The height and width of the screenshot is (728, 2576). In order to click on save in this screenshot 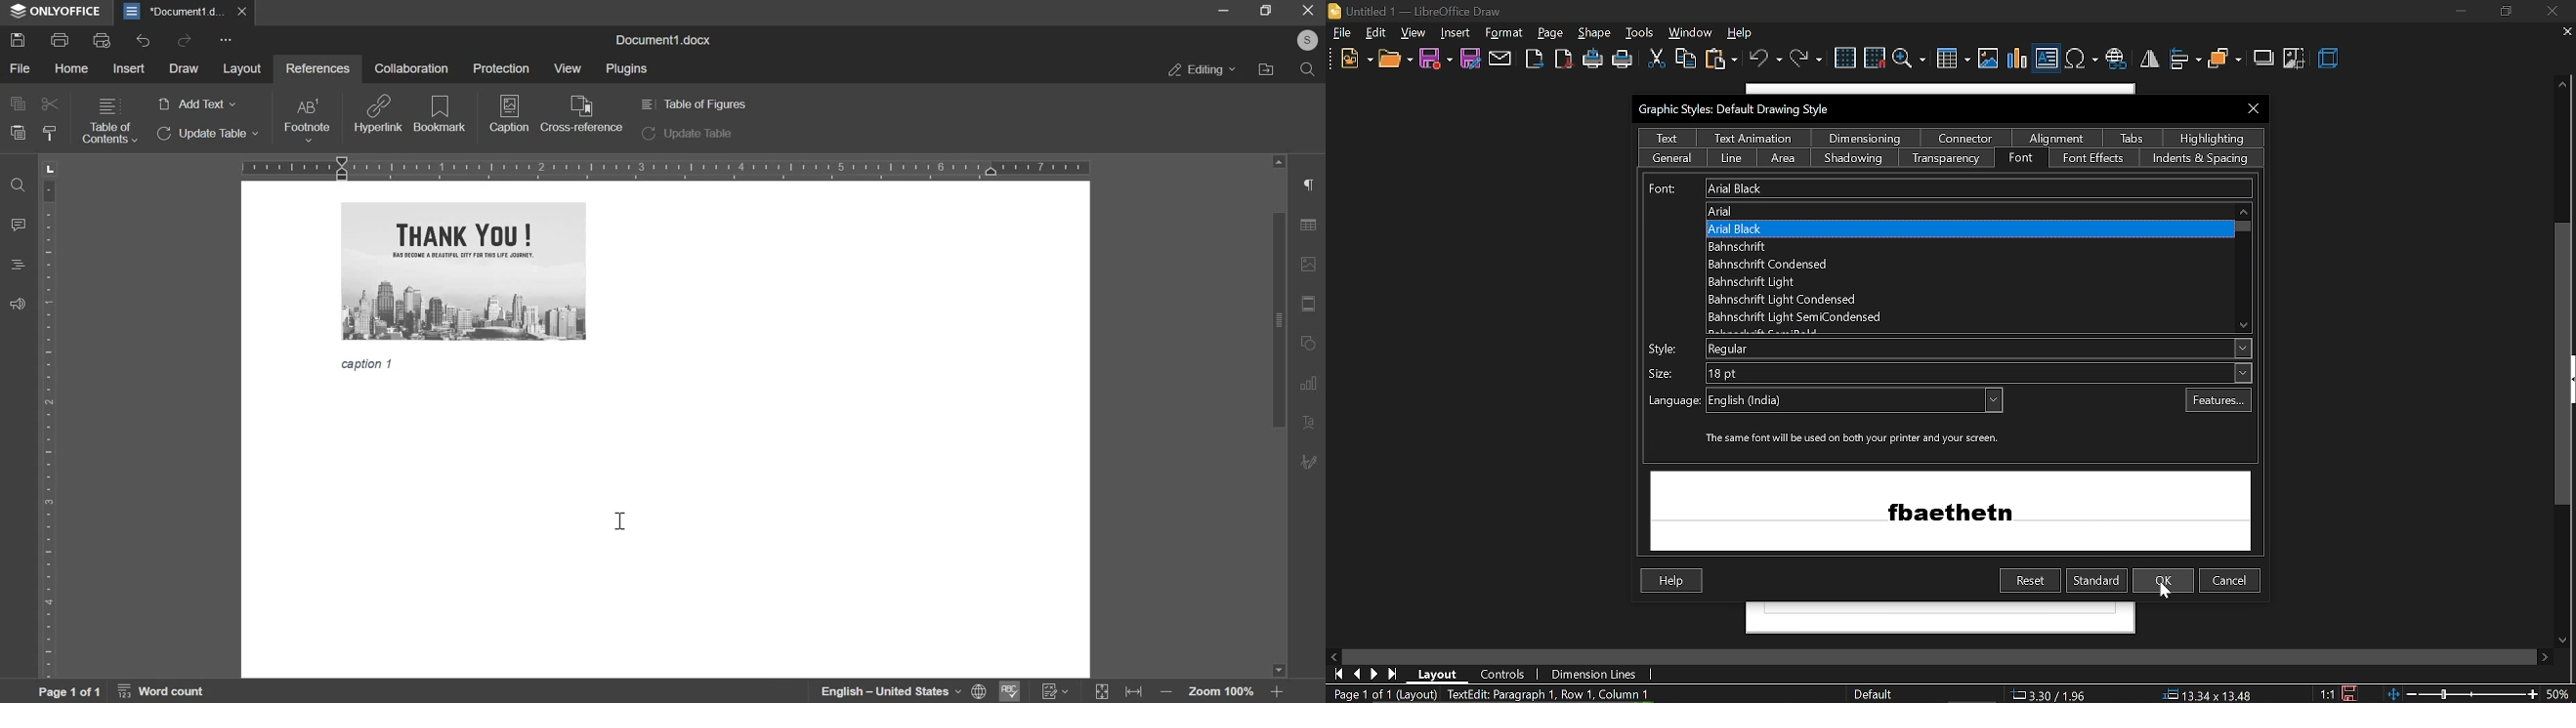, I will do `click(2355, 691)`.